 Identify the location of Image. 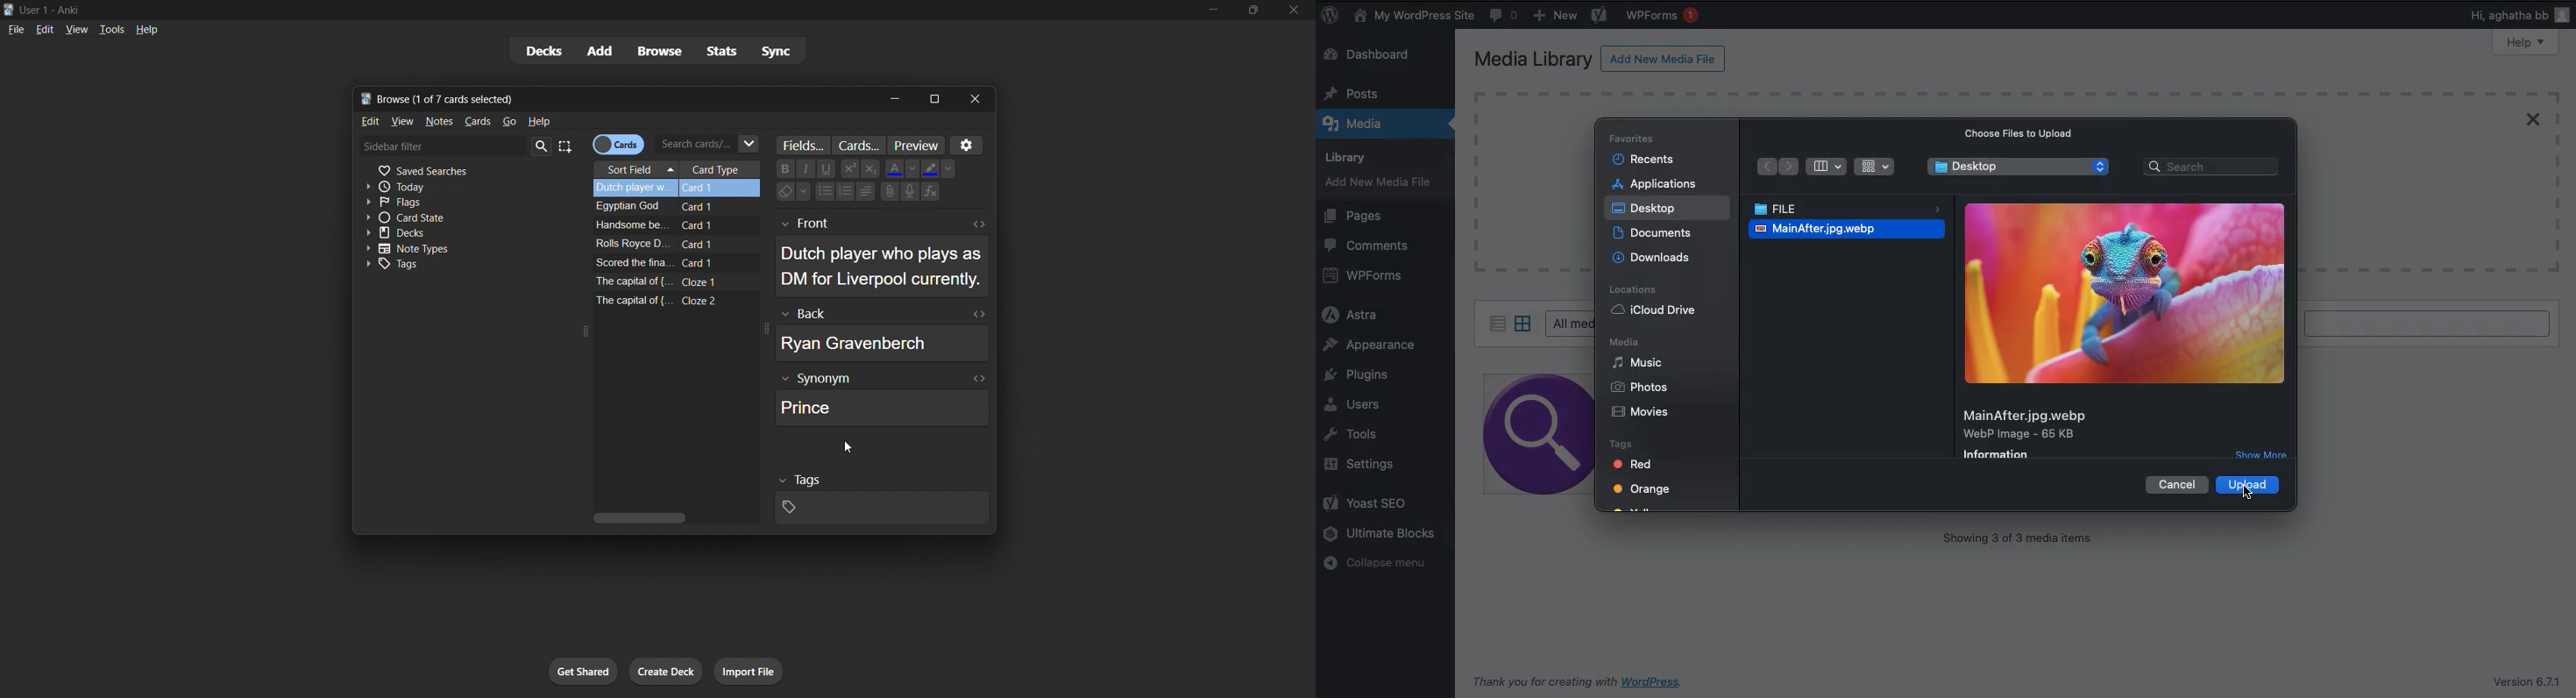
(1825, 232).